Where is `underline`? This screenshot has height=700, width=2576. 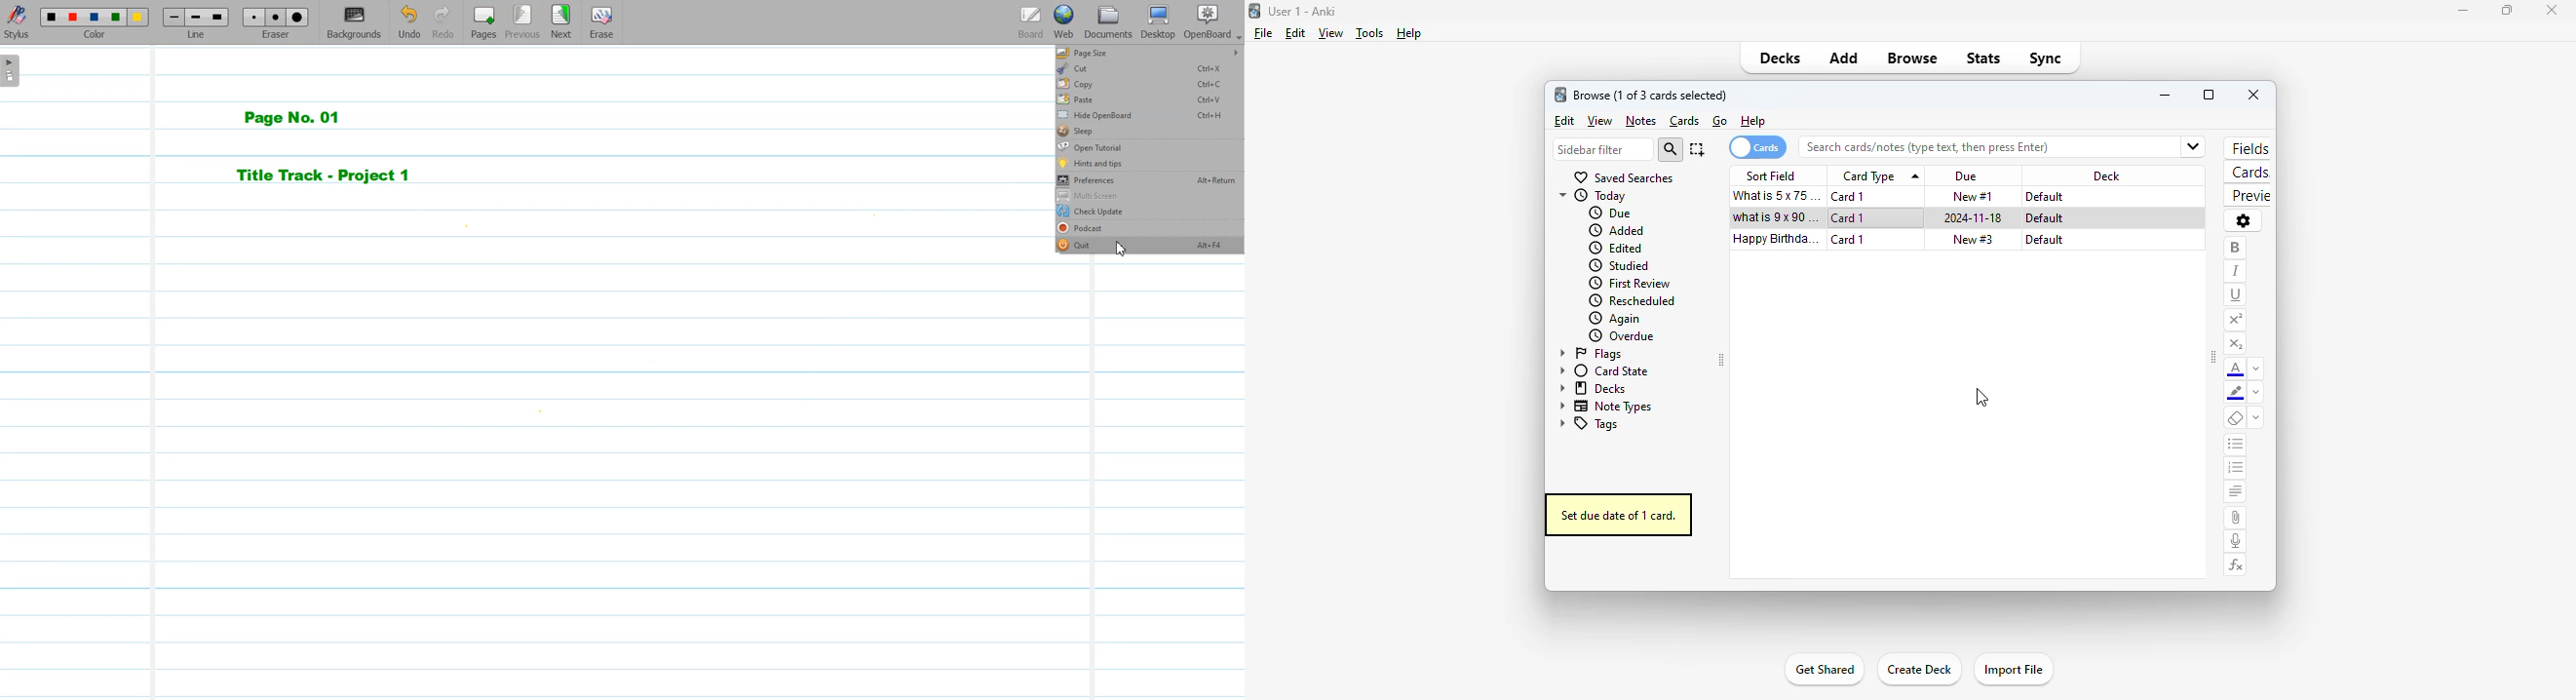
underline is located at coordinates (2237, 296).